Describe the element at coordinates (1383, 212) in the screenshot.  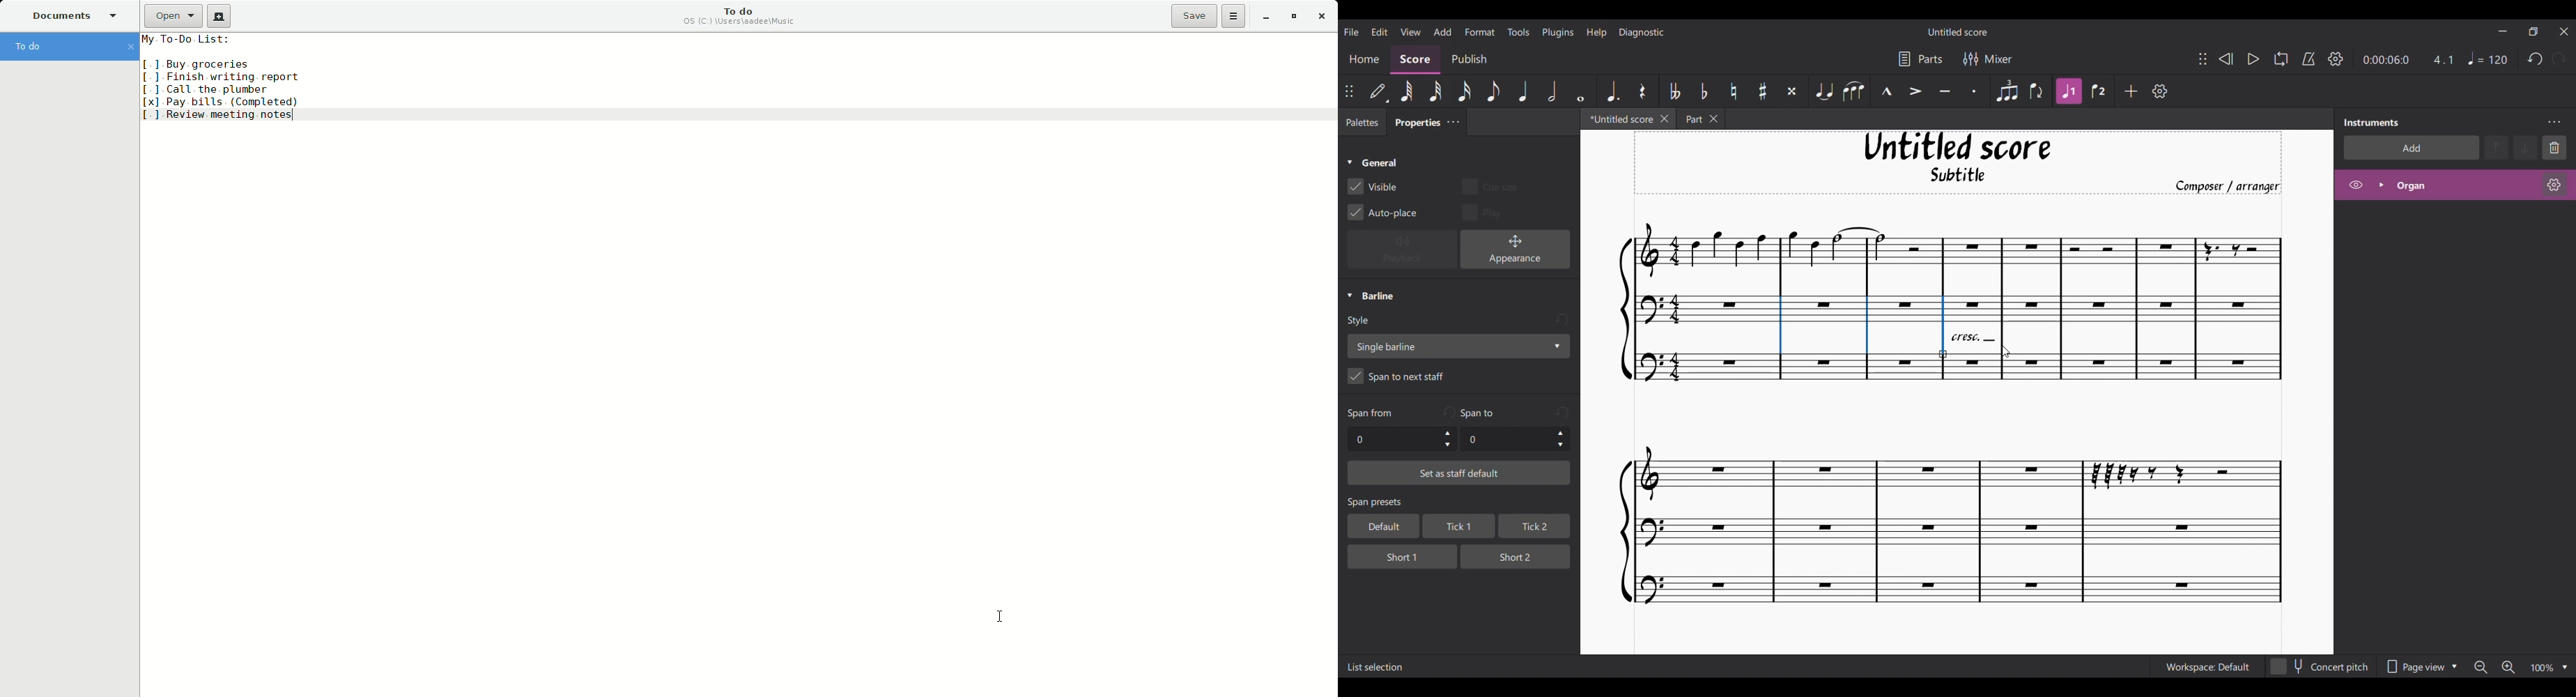
I see `Toggle for Auto-place` at that location.